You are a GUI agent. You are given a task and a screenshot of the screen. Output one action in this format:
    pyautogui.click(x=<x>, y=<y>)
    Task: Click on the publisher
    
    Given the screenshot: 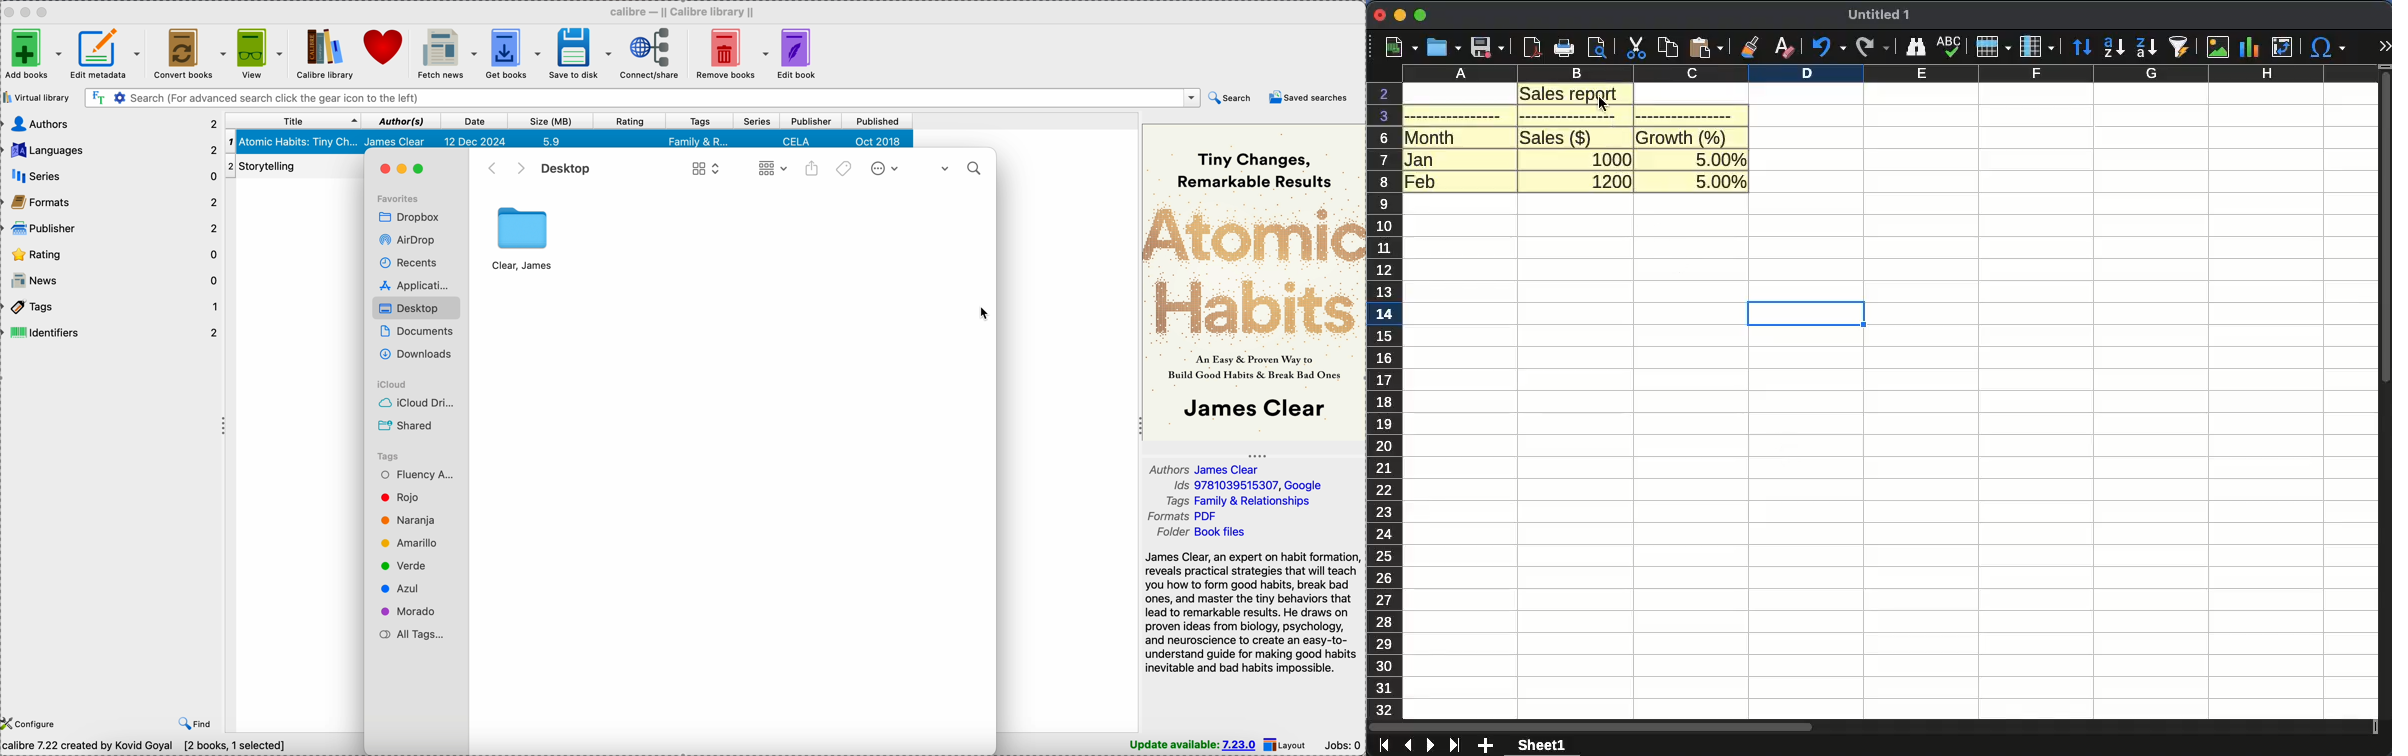 What is the action you would take?
    pyautogui.click(x=114, y=229)
    